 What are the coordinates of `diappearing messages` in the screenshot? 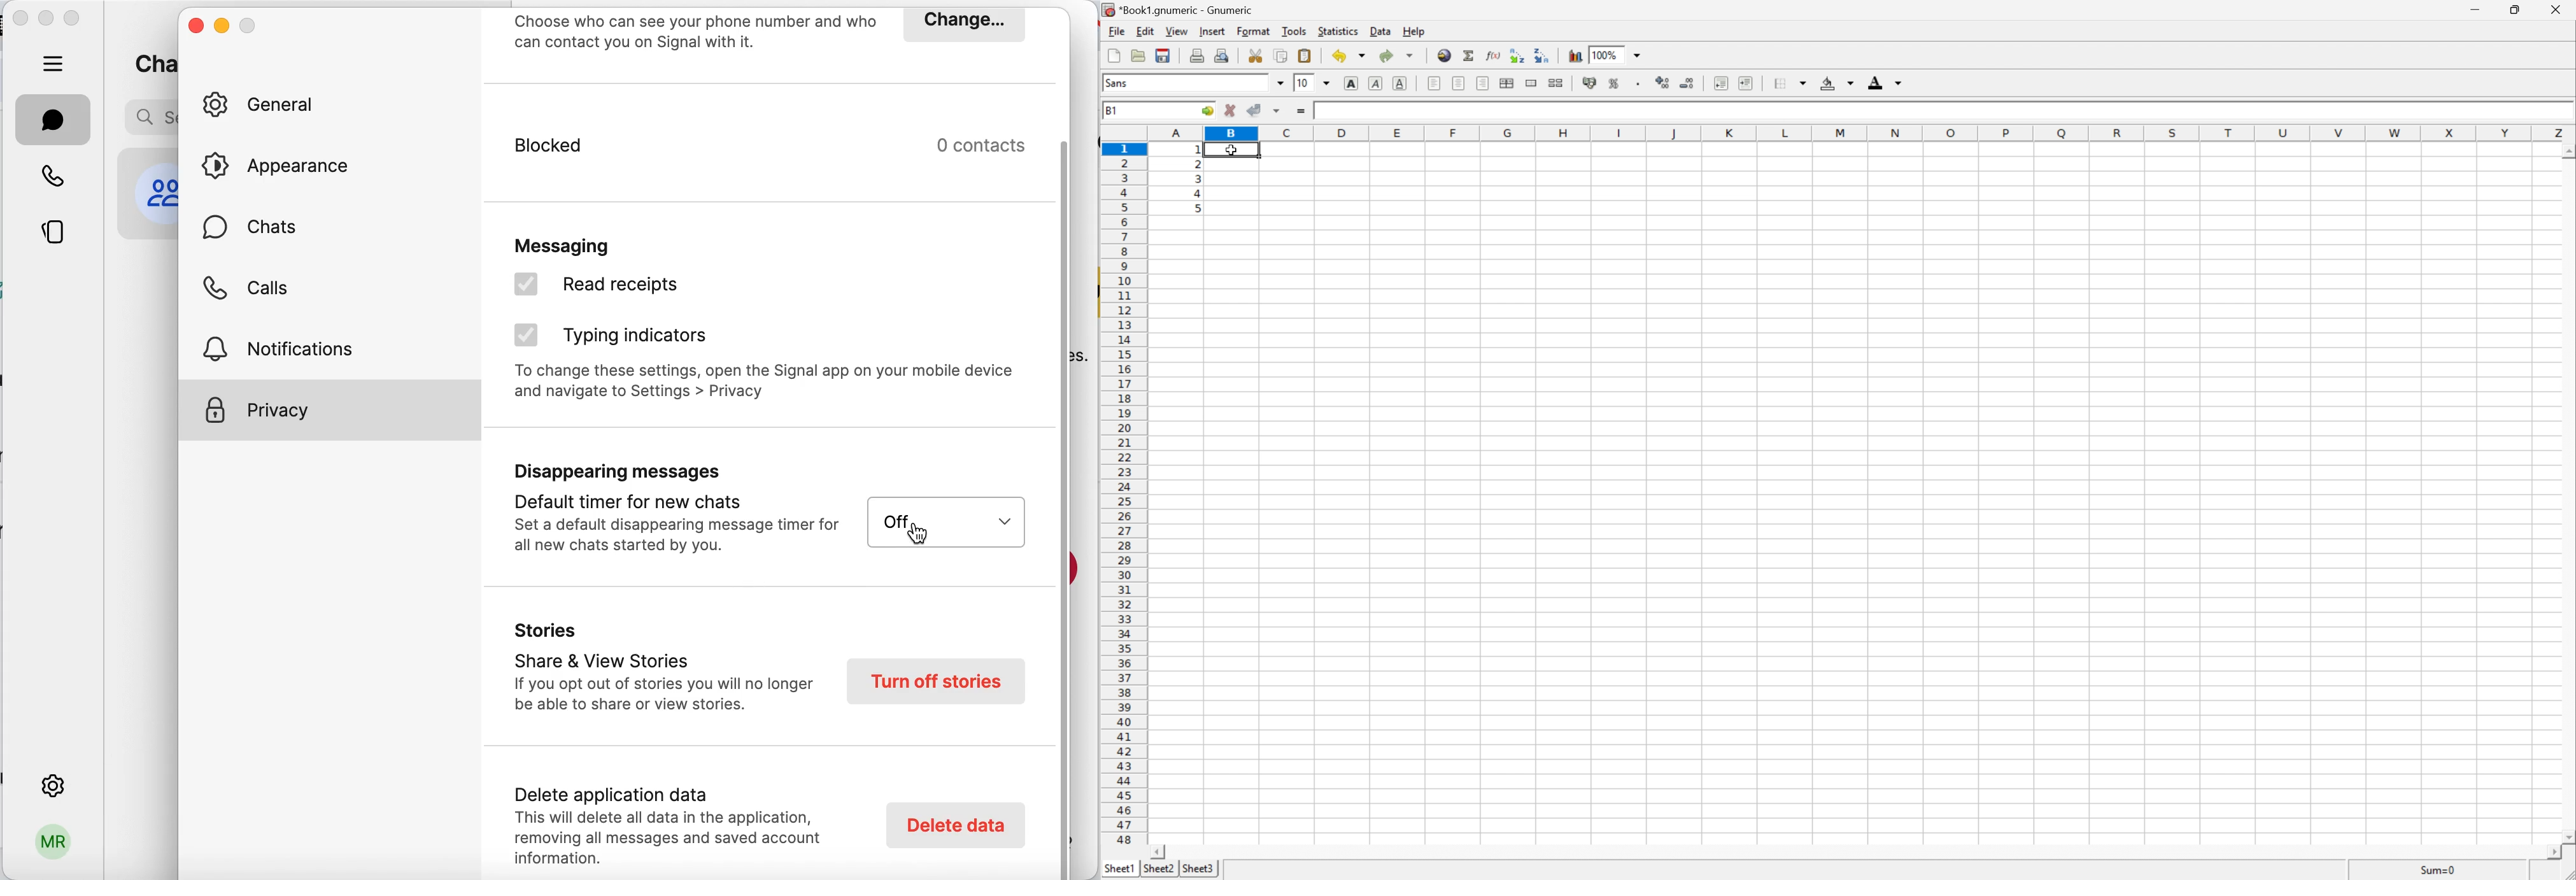 It's located at (671, 512).